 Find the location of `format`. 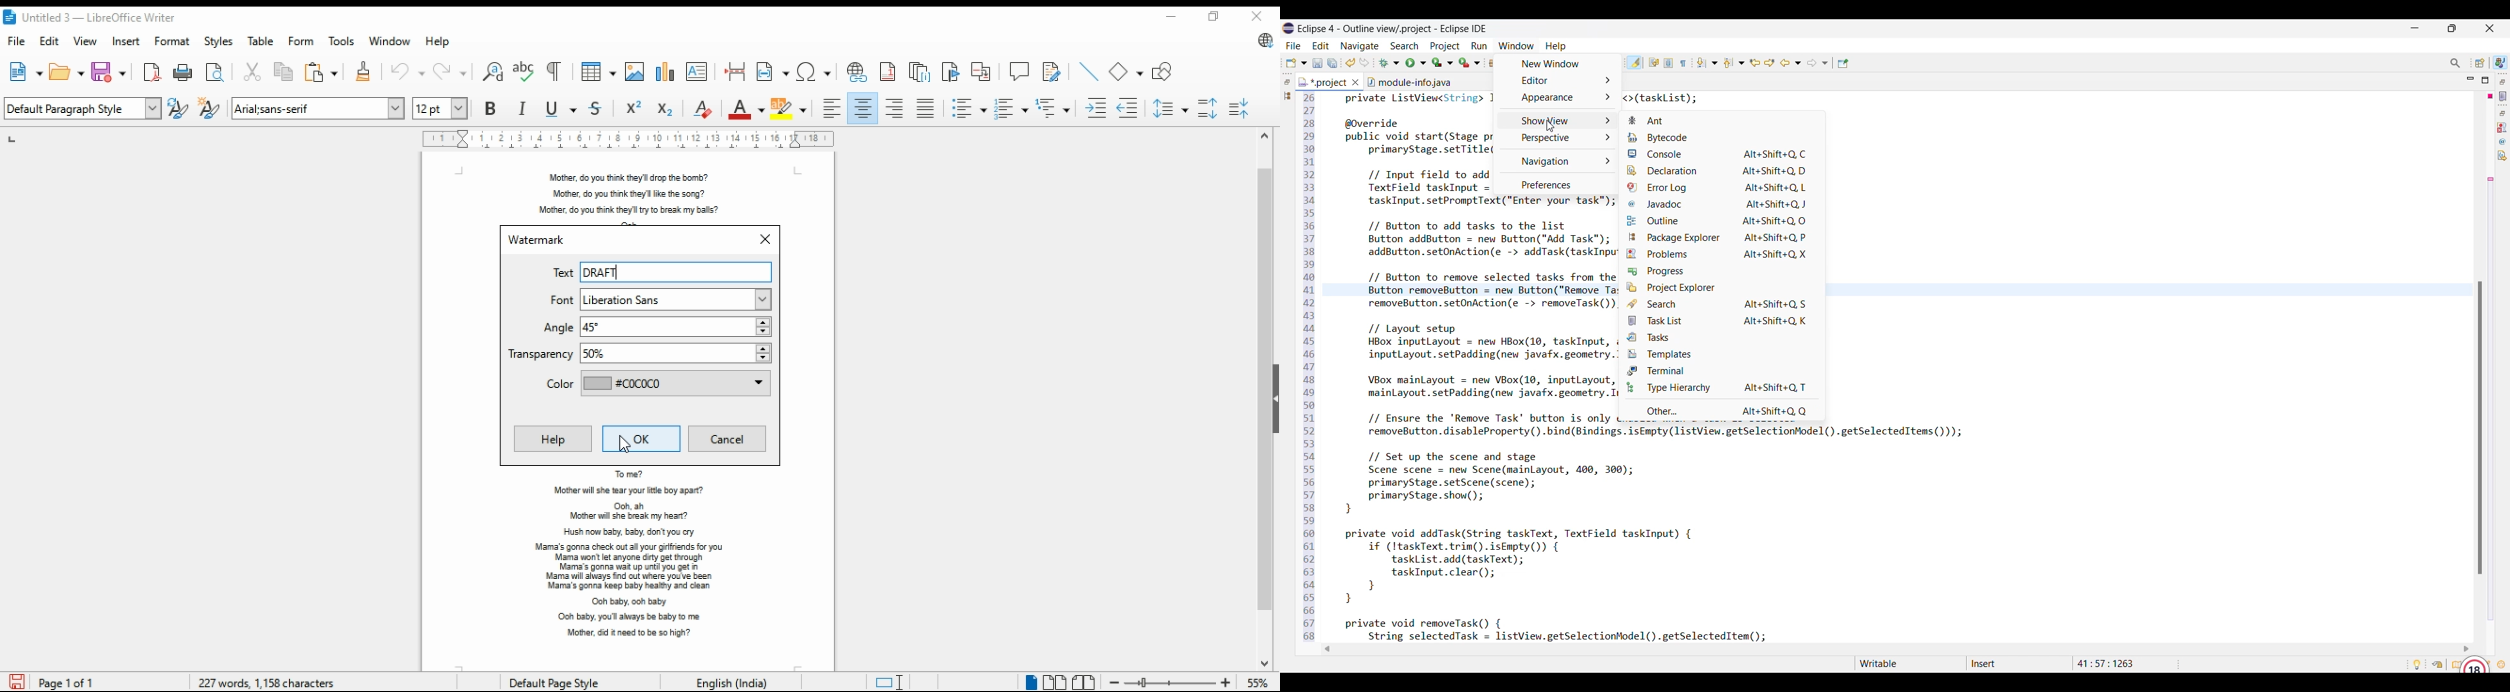

format is located at coordinates (172, 40).